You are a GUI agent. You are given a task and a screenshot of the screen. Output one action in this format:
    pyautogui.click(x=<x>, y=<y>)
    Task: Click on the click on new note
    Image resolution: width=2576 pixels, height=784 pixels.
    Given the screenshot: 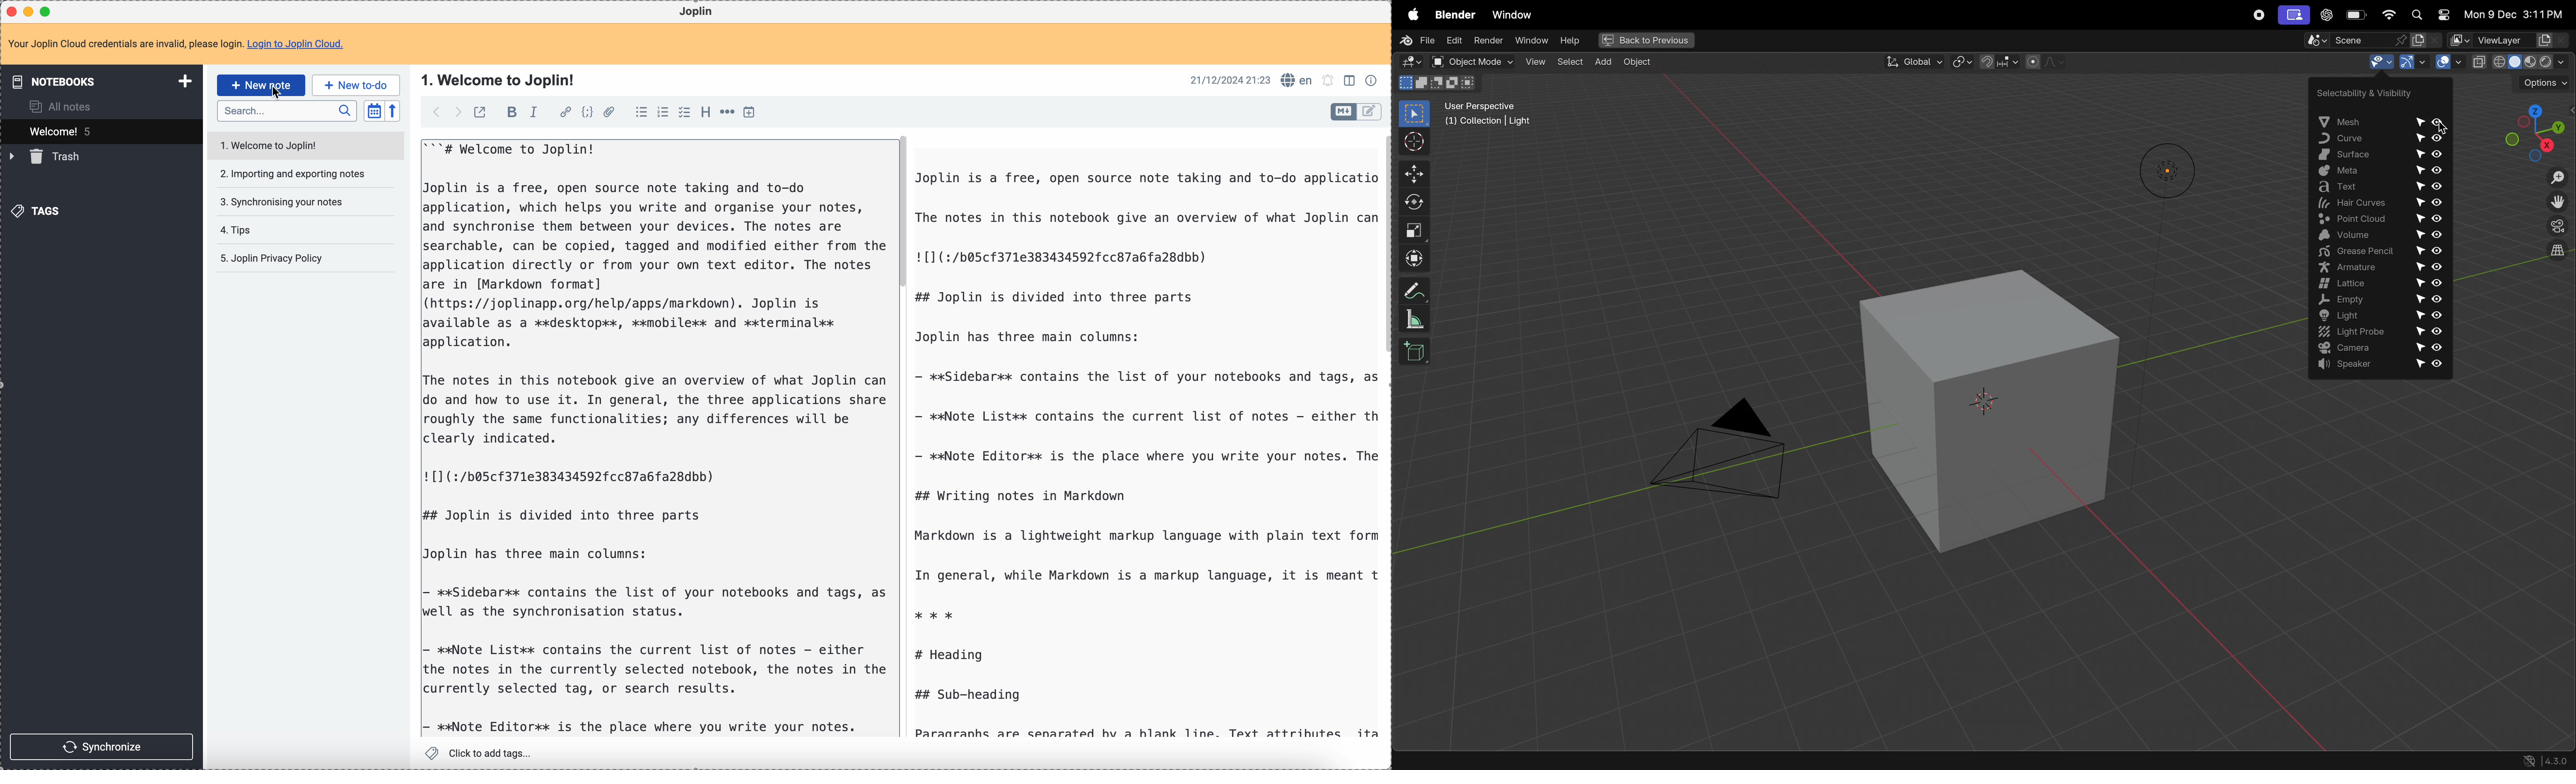 What is the action you would take?
    pyautogui.click(x=260, y=85)
    